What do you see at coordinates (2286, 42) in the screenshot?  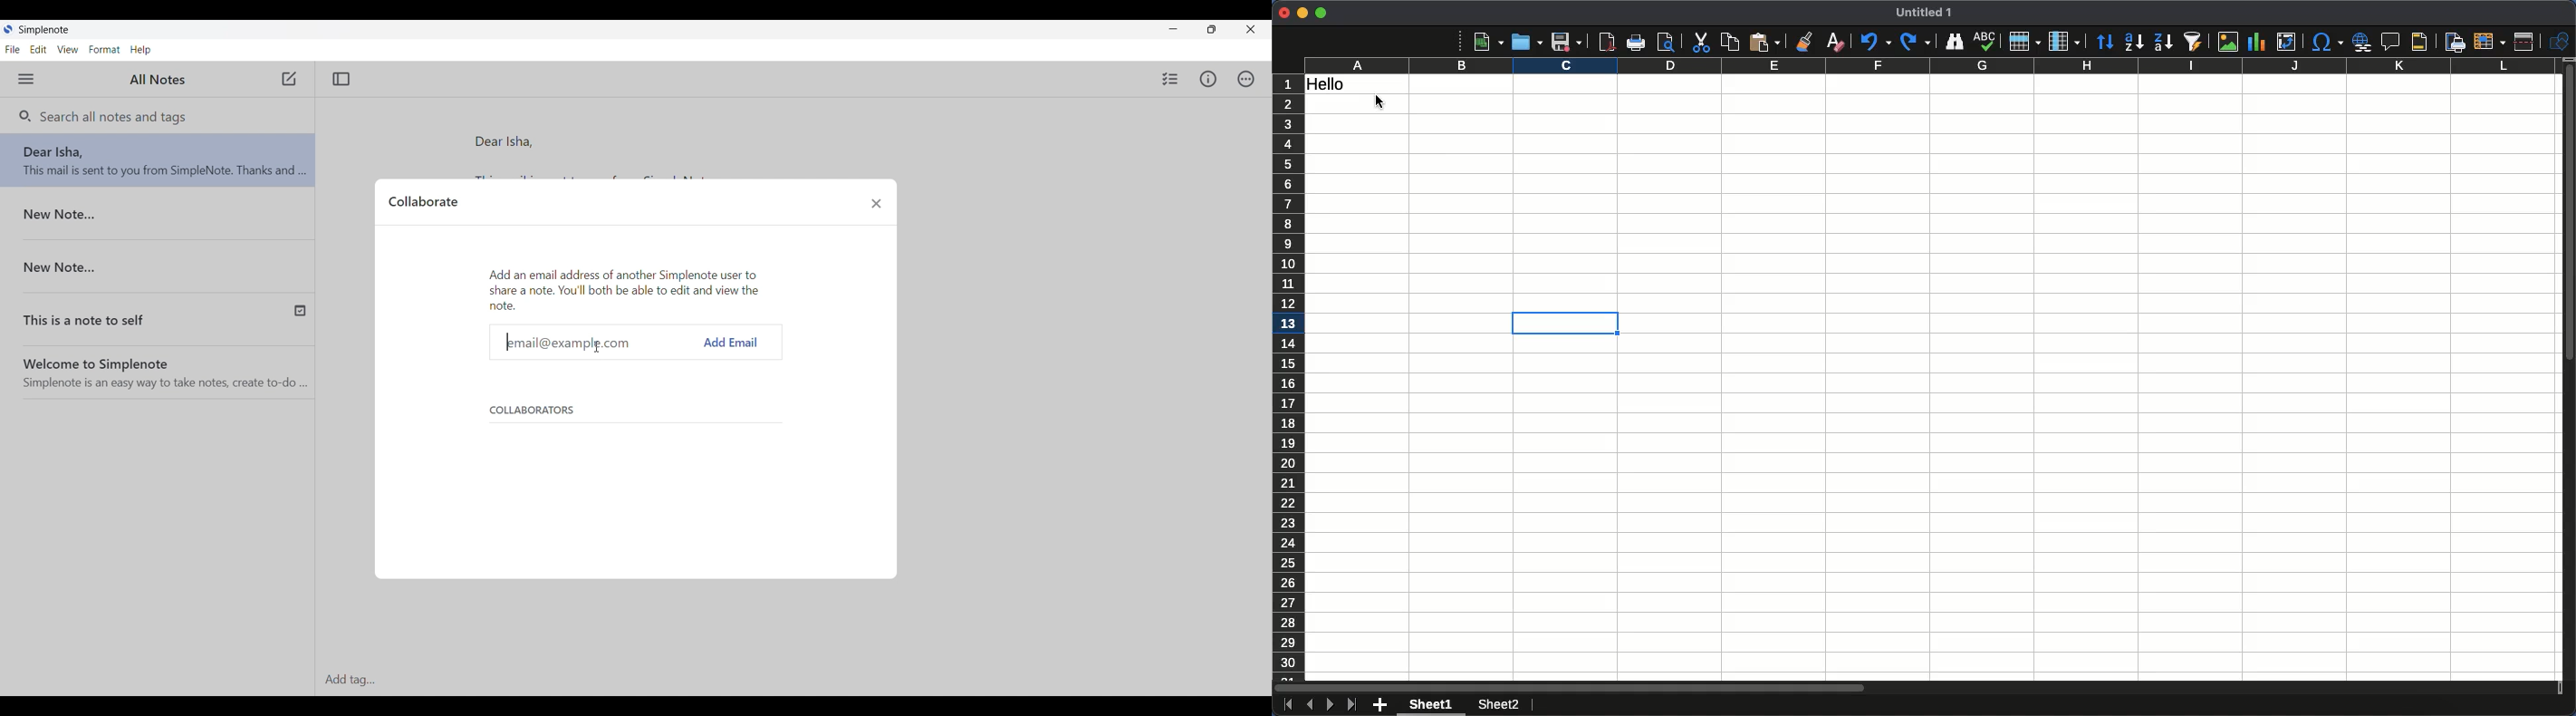 I see `Pivot table` at bounding box center [2286, 42].